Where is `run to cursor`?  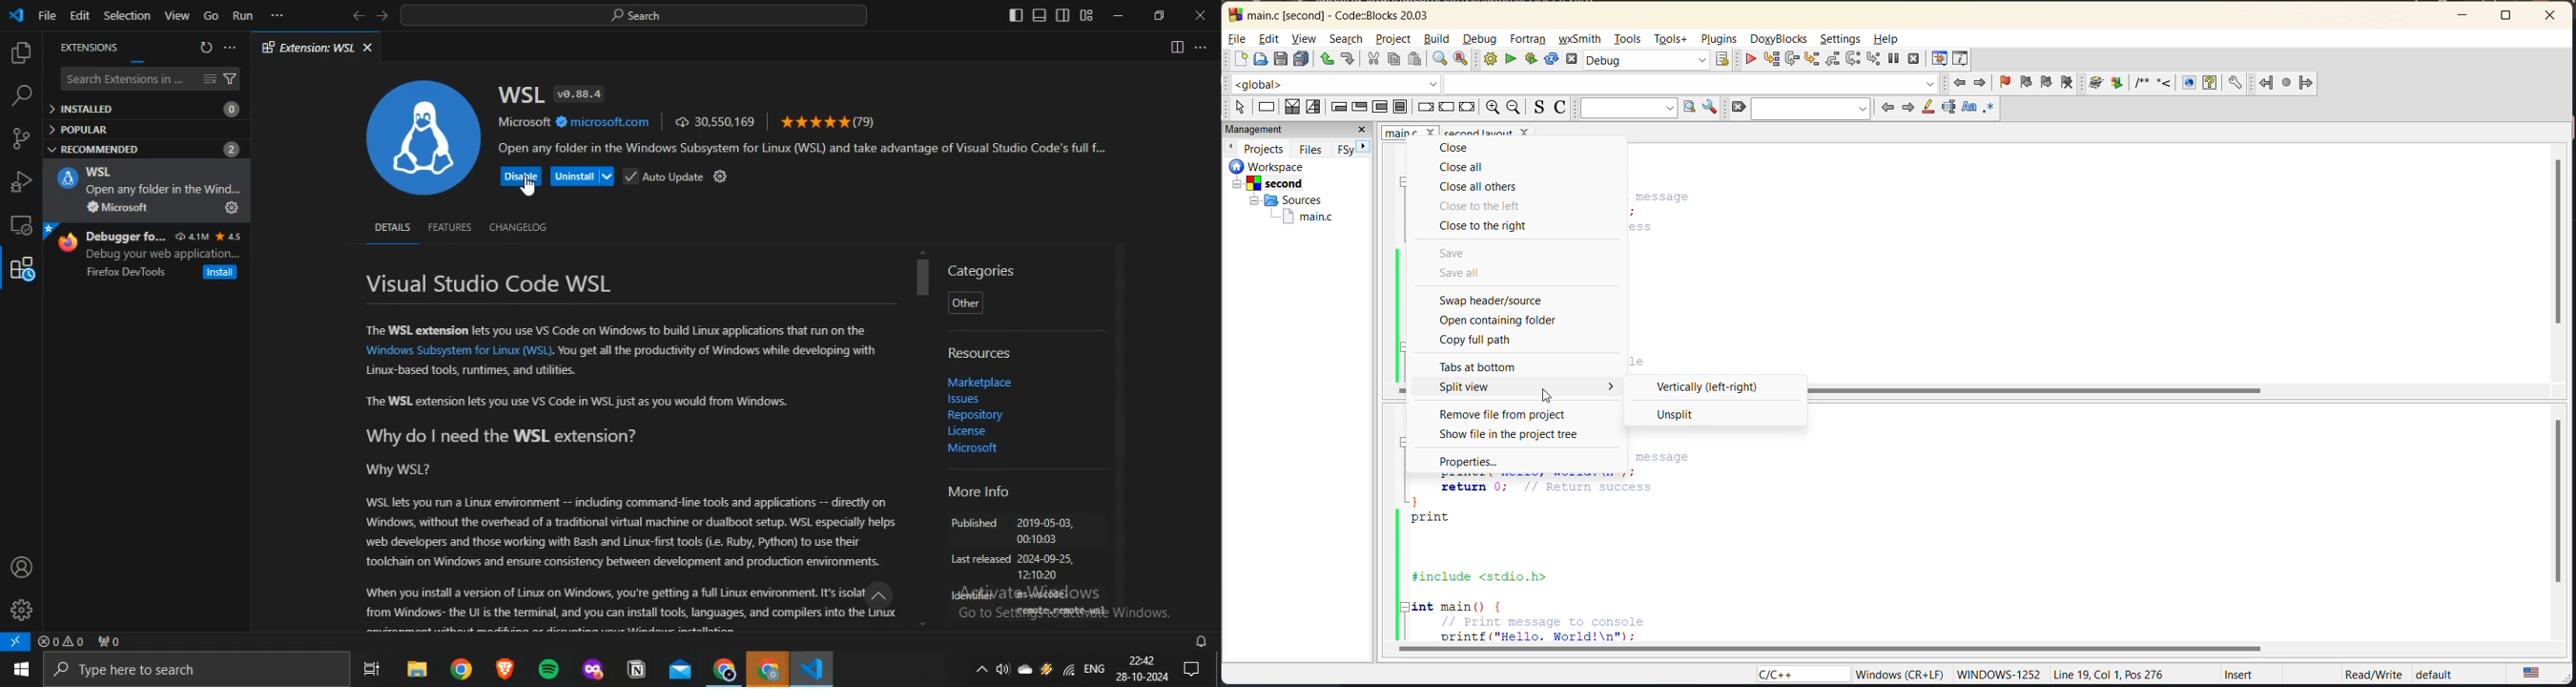 run to cursor is located at coordinates (1775, 59).